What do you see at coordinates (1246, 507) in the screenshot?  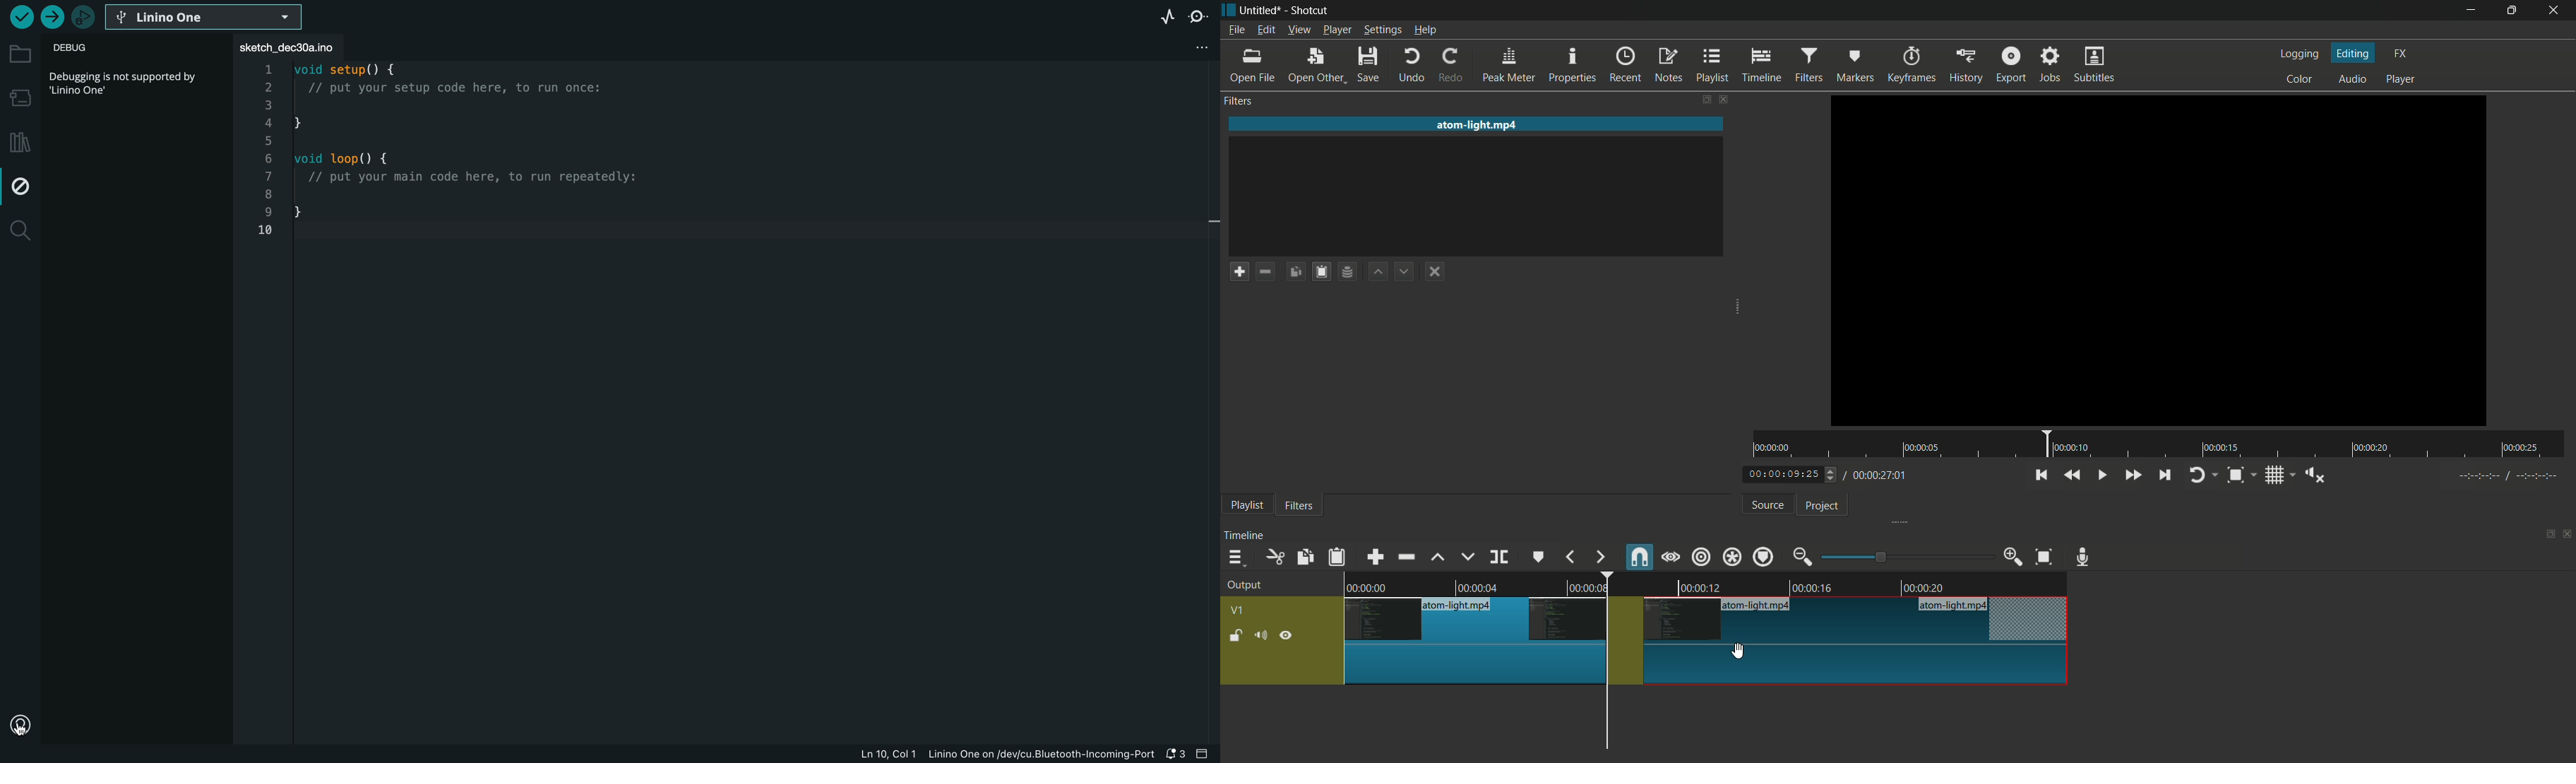 I see `playlist` at bounding box center [1246, 507].